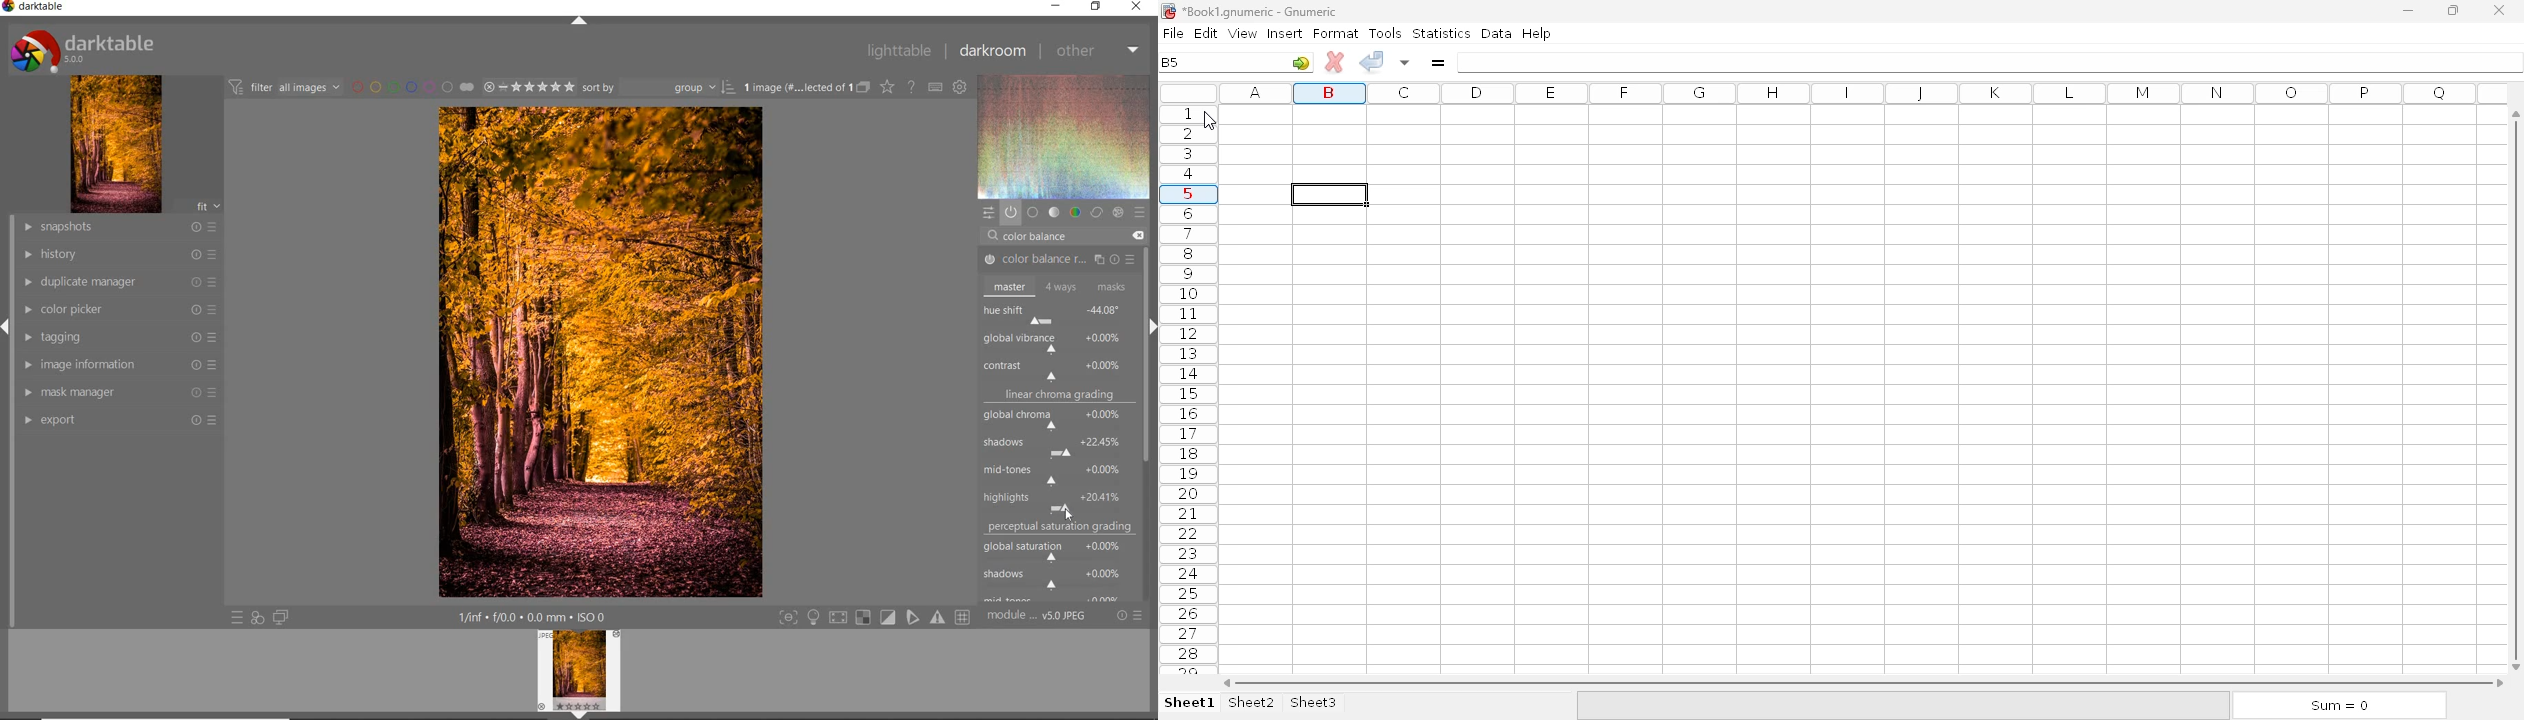  Describe the element at coordinates (1057, 286) in the screenshot. I see `master` at that location.